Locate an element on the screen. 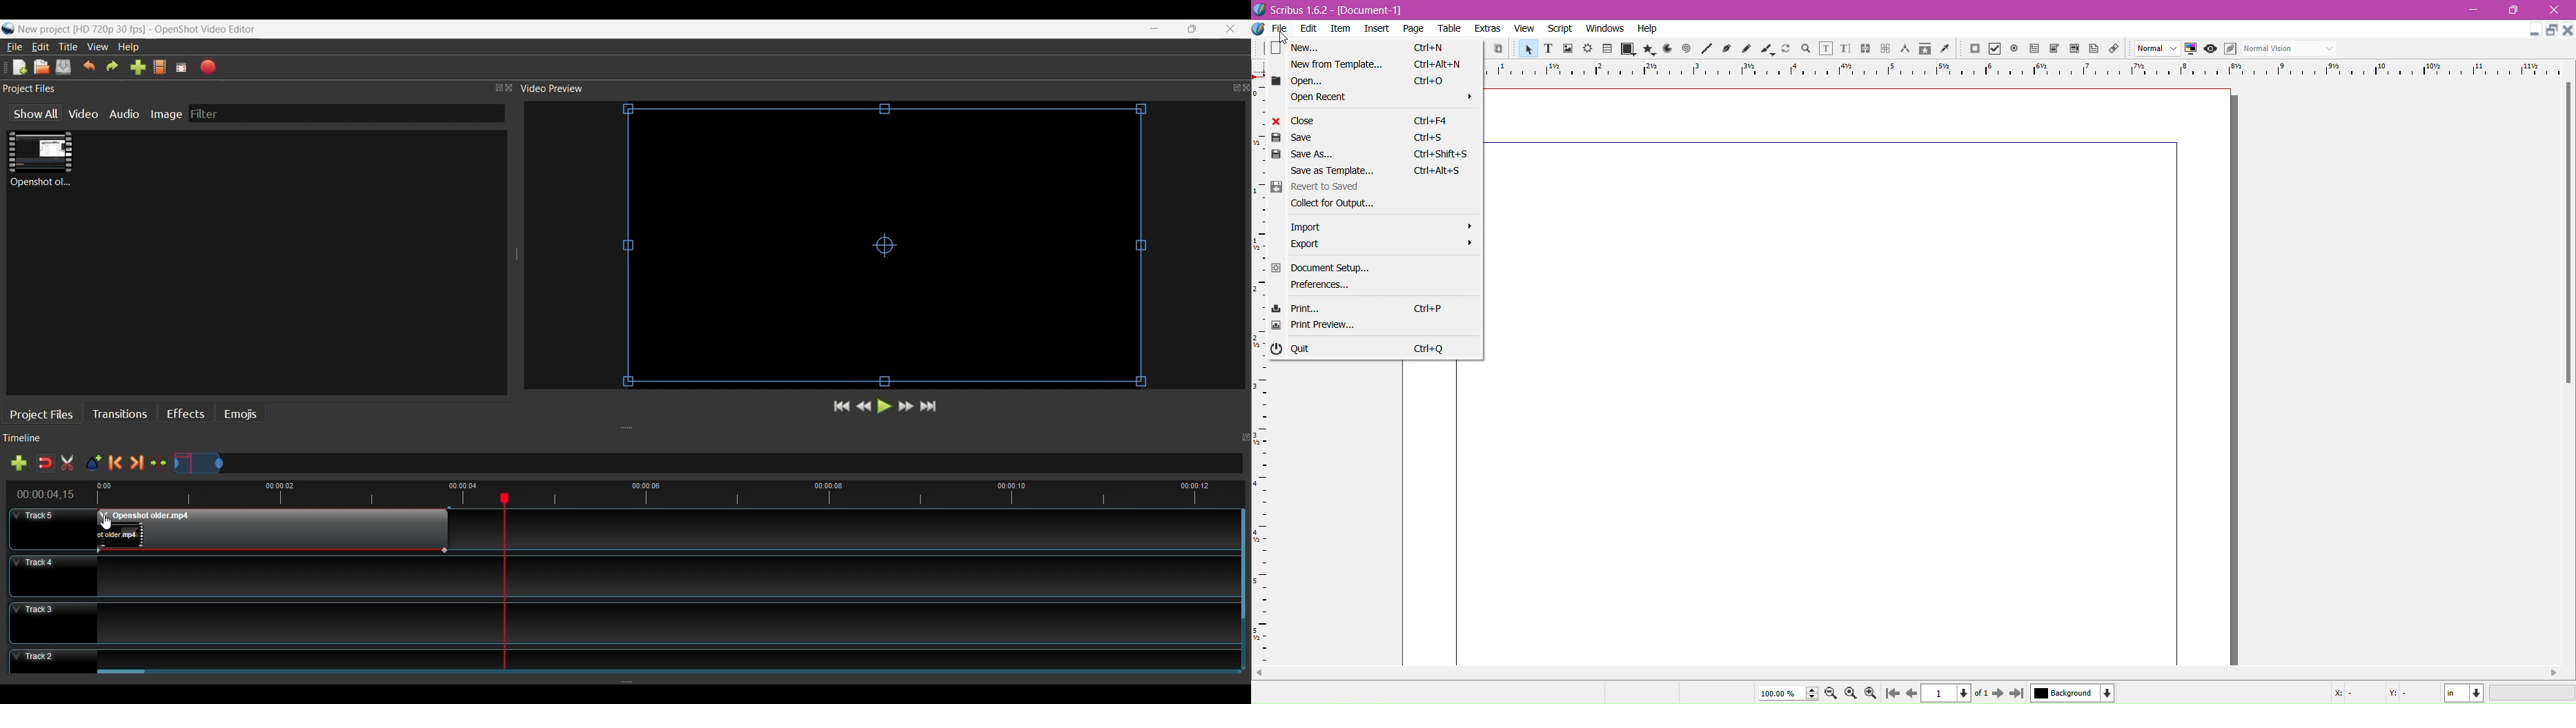 The height and width of the screenshot is (728, 2576). View is located at coordinates (99, 47).